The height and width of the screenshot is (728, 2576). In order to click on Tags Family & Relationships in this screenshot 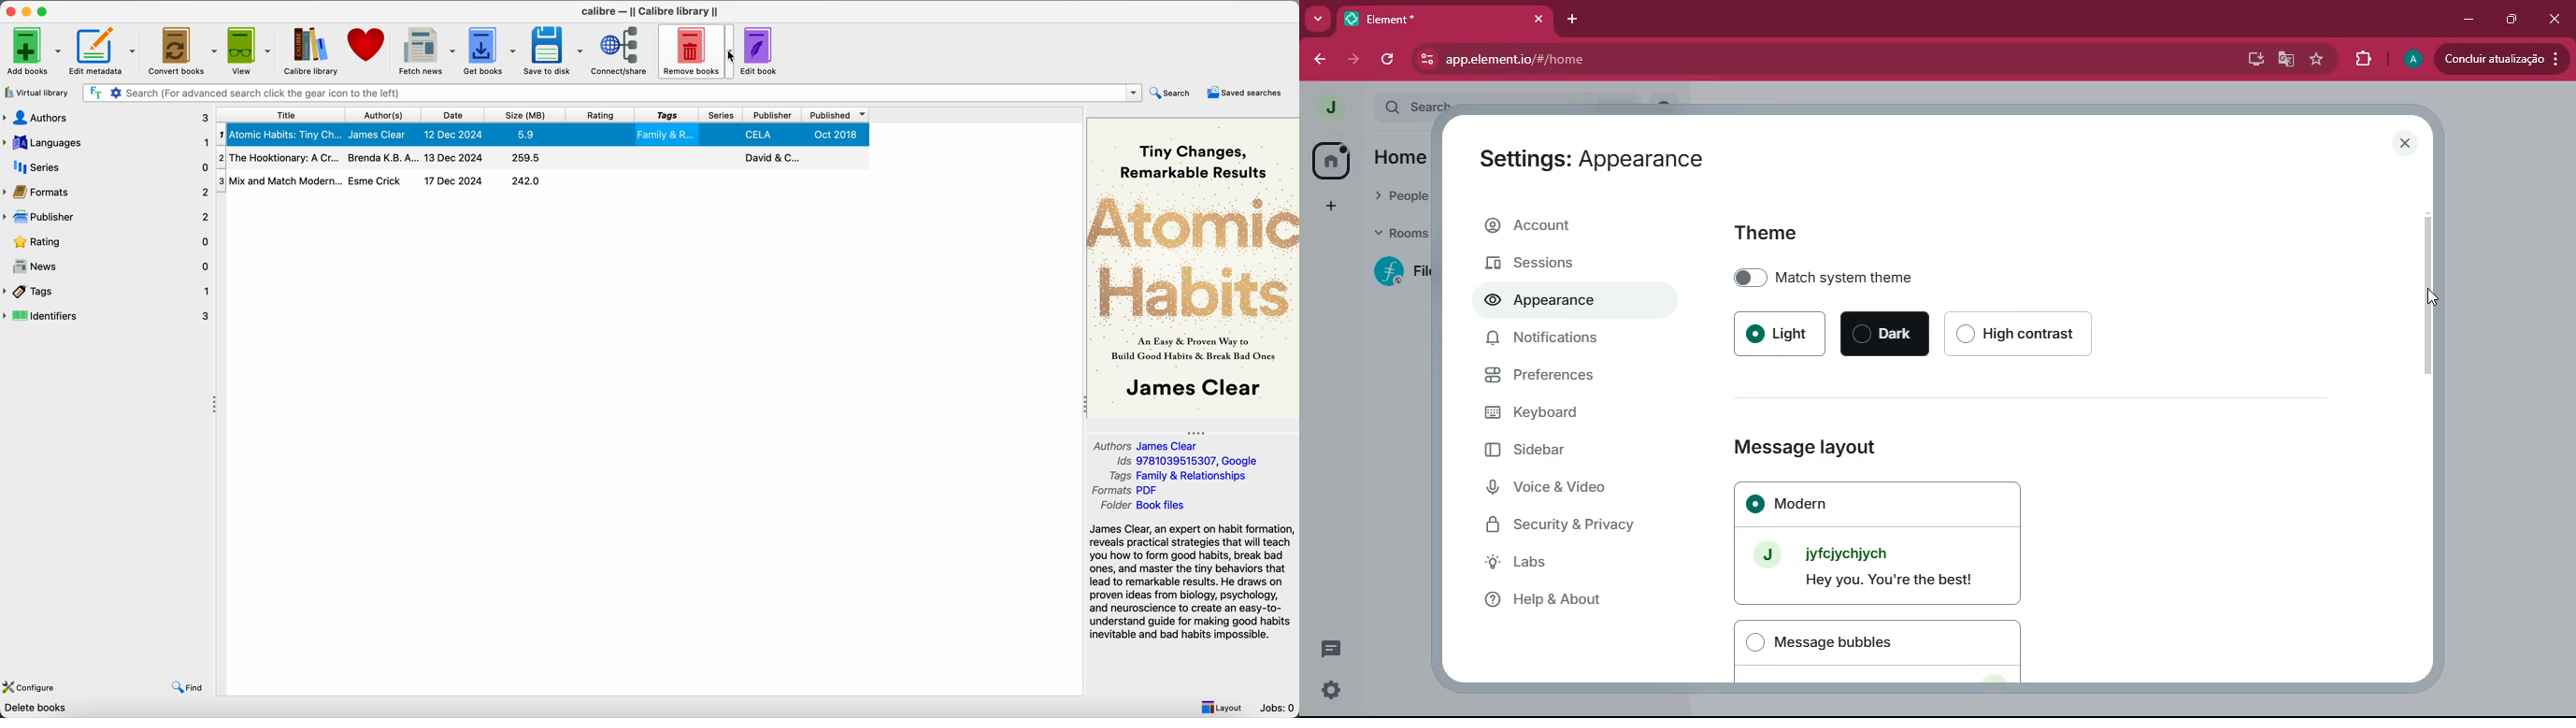, I will do `click(1175, 476)`.